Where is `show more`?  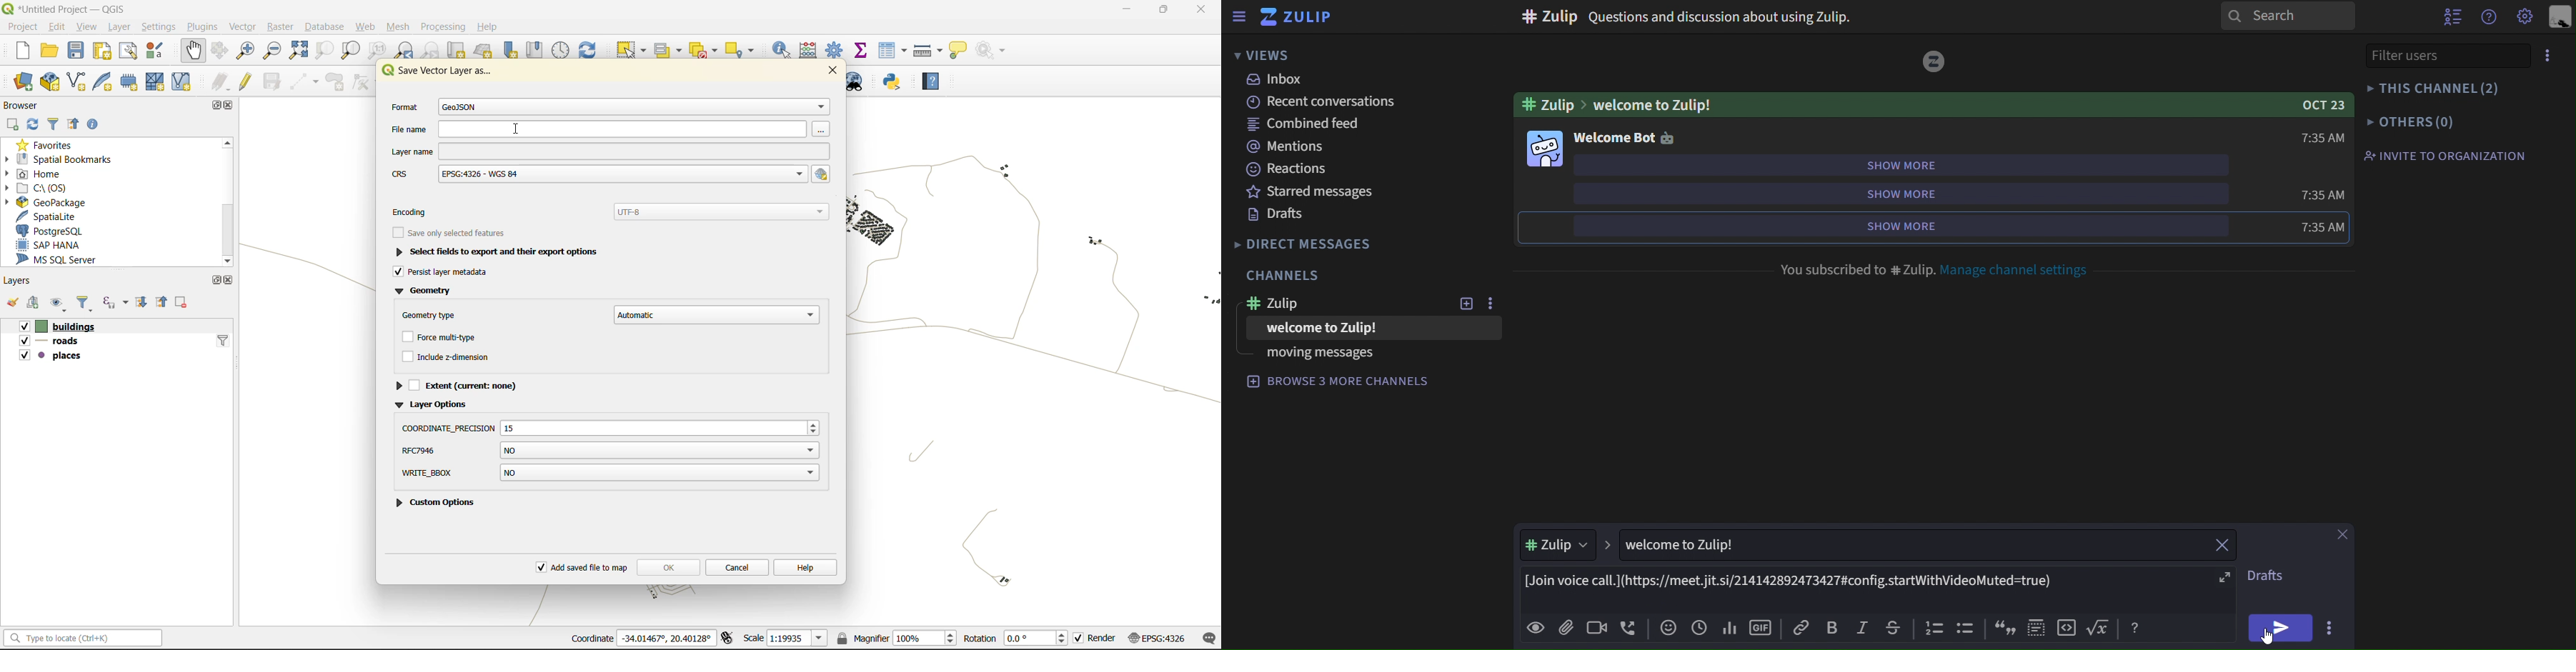
show more is located at coordinates (1934, 165).